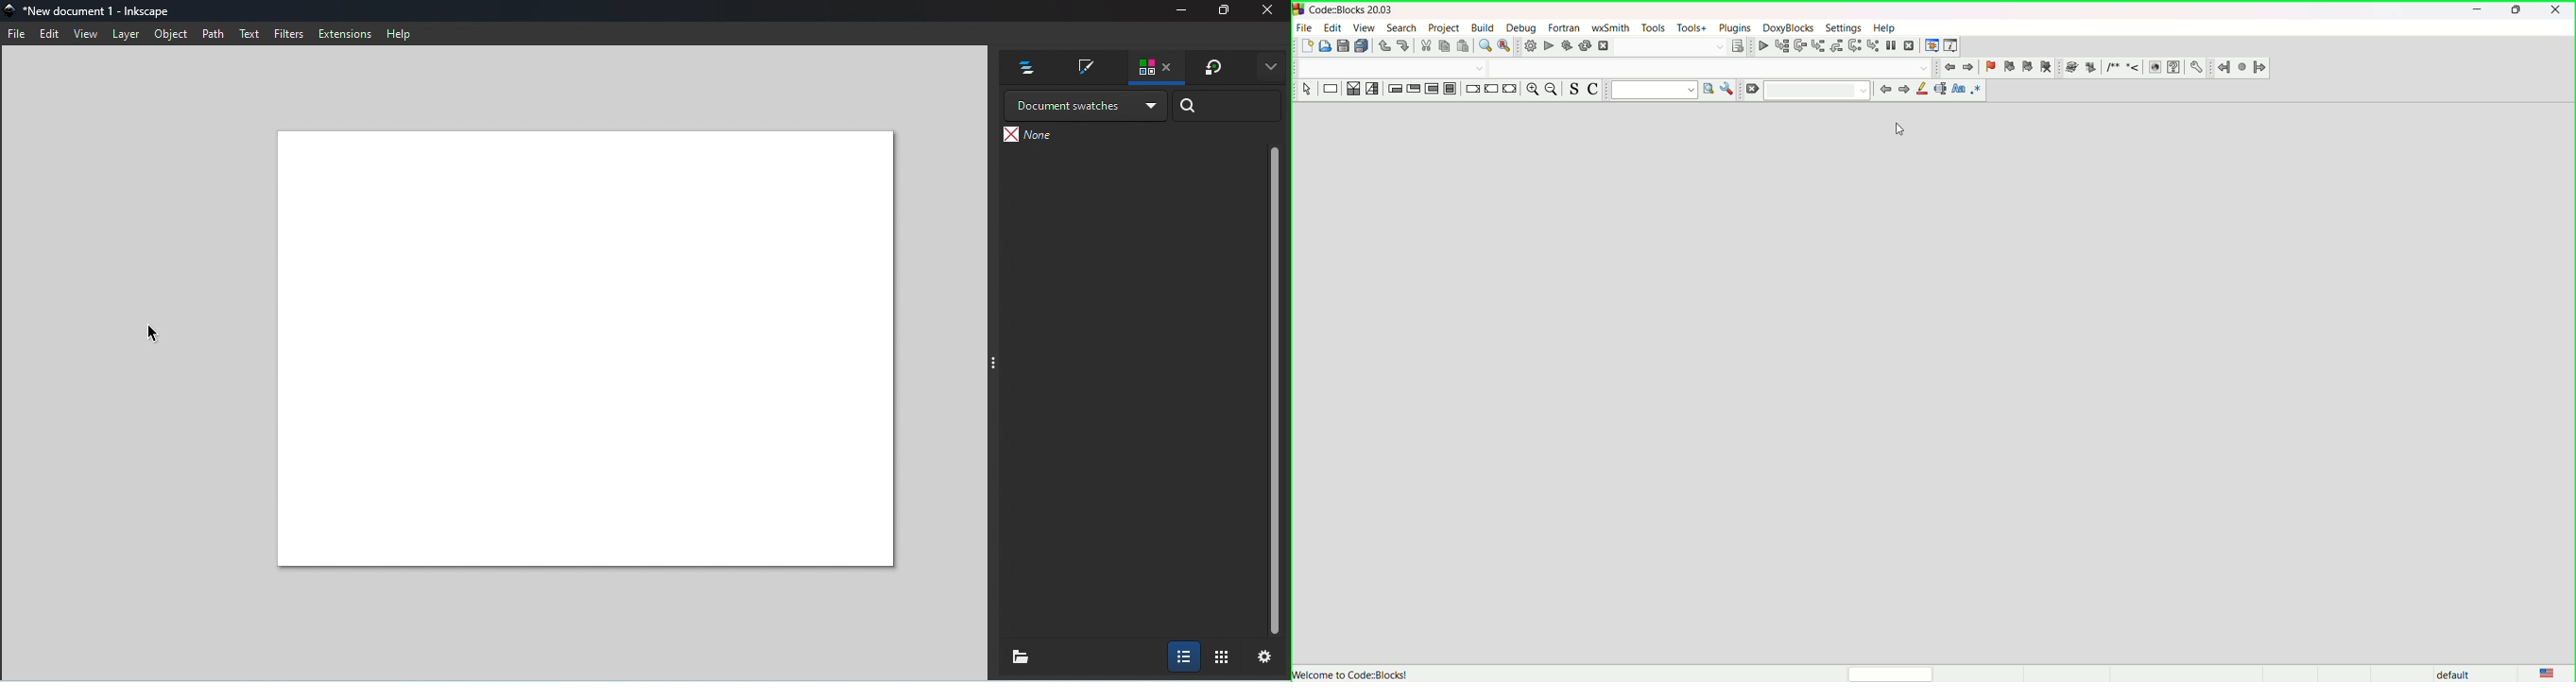 This screenshot has height=700, width=2576. What do you see at coordinates (1361, 10) in the screenshot?
I see `CodeBlocks::20.03` at bounding box center [1361, 10].